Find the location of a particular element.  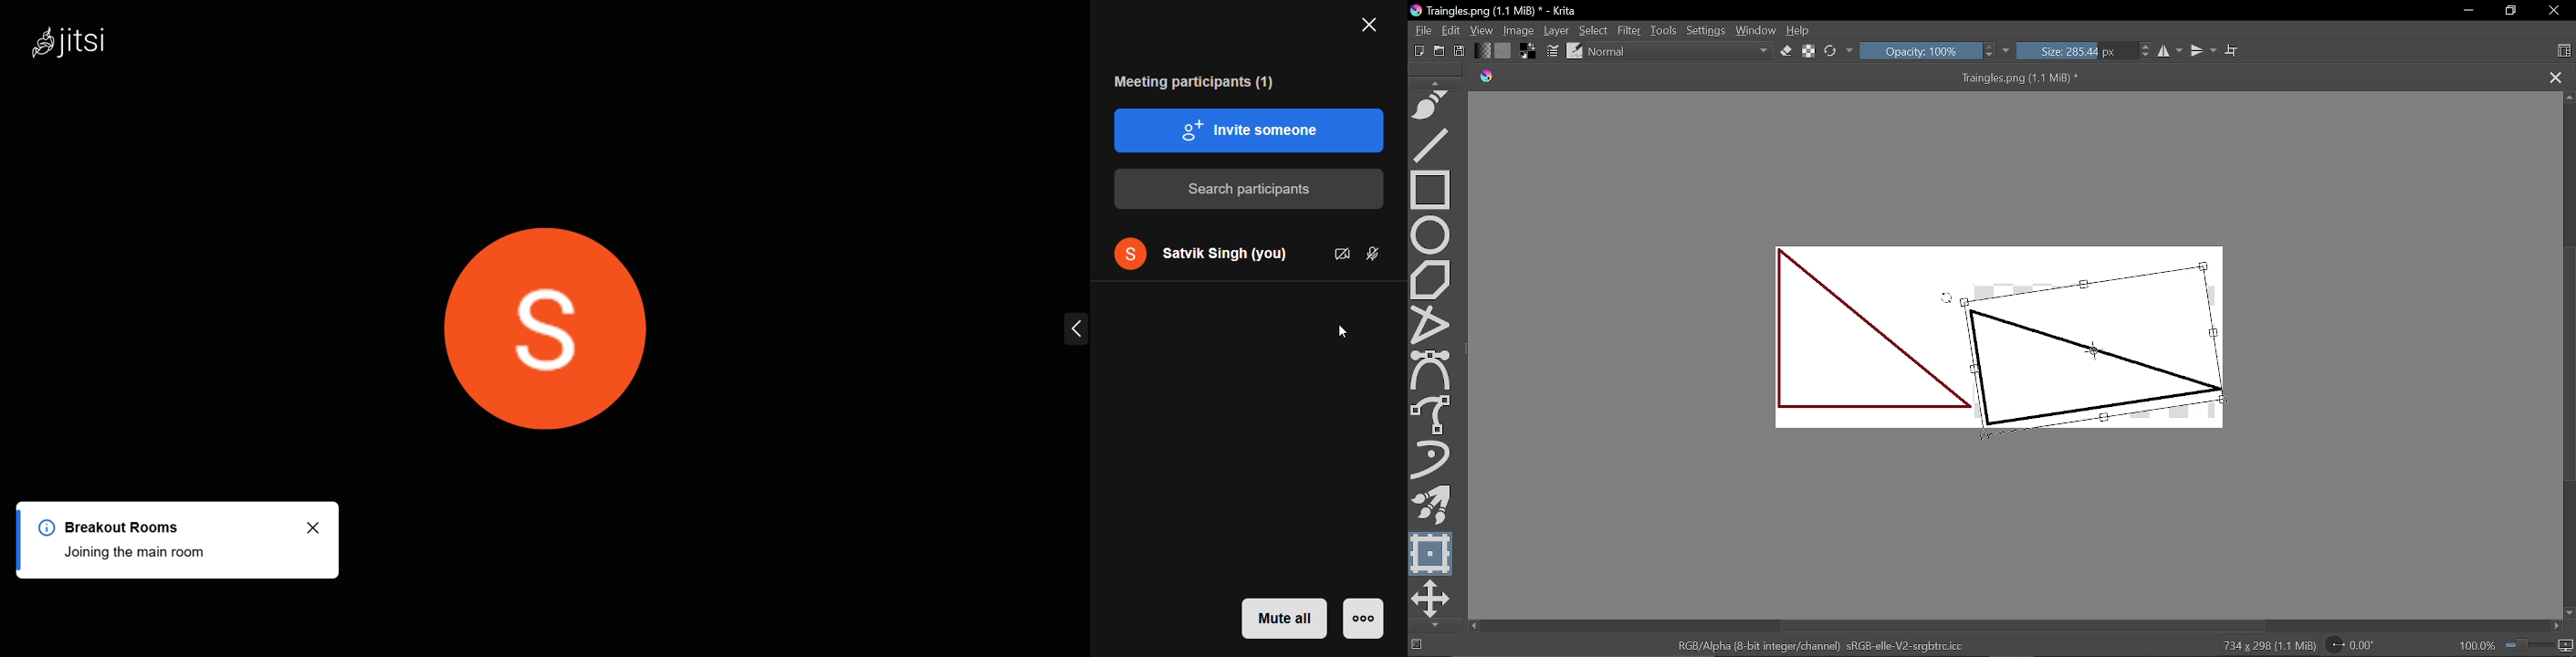

Traingles.png (1.1 MiB) * is located at coordinates (1807, 78).